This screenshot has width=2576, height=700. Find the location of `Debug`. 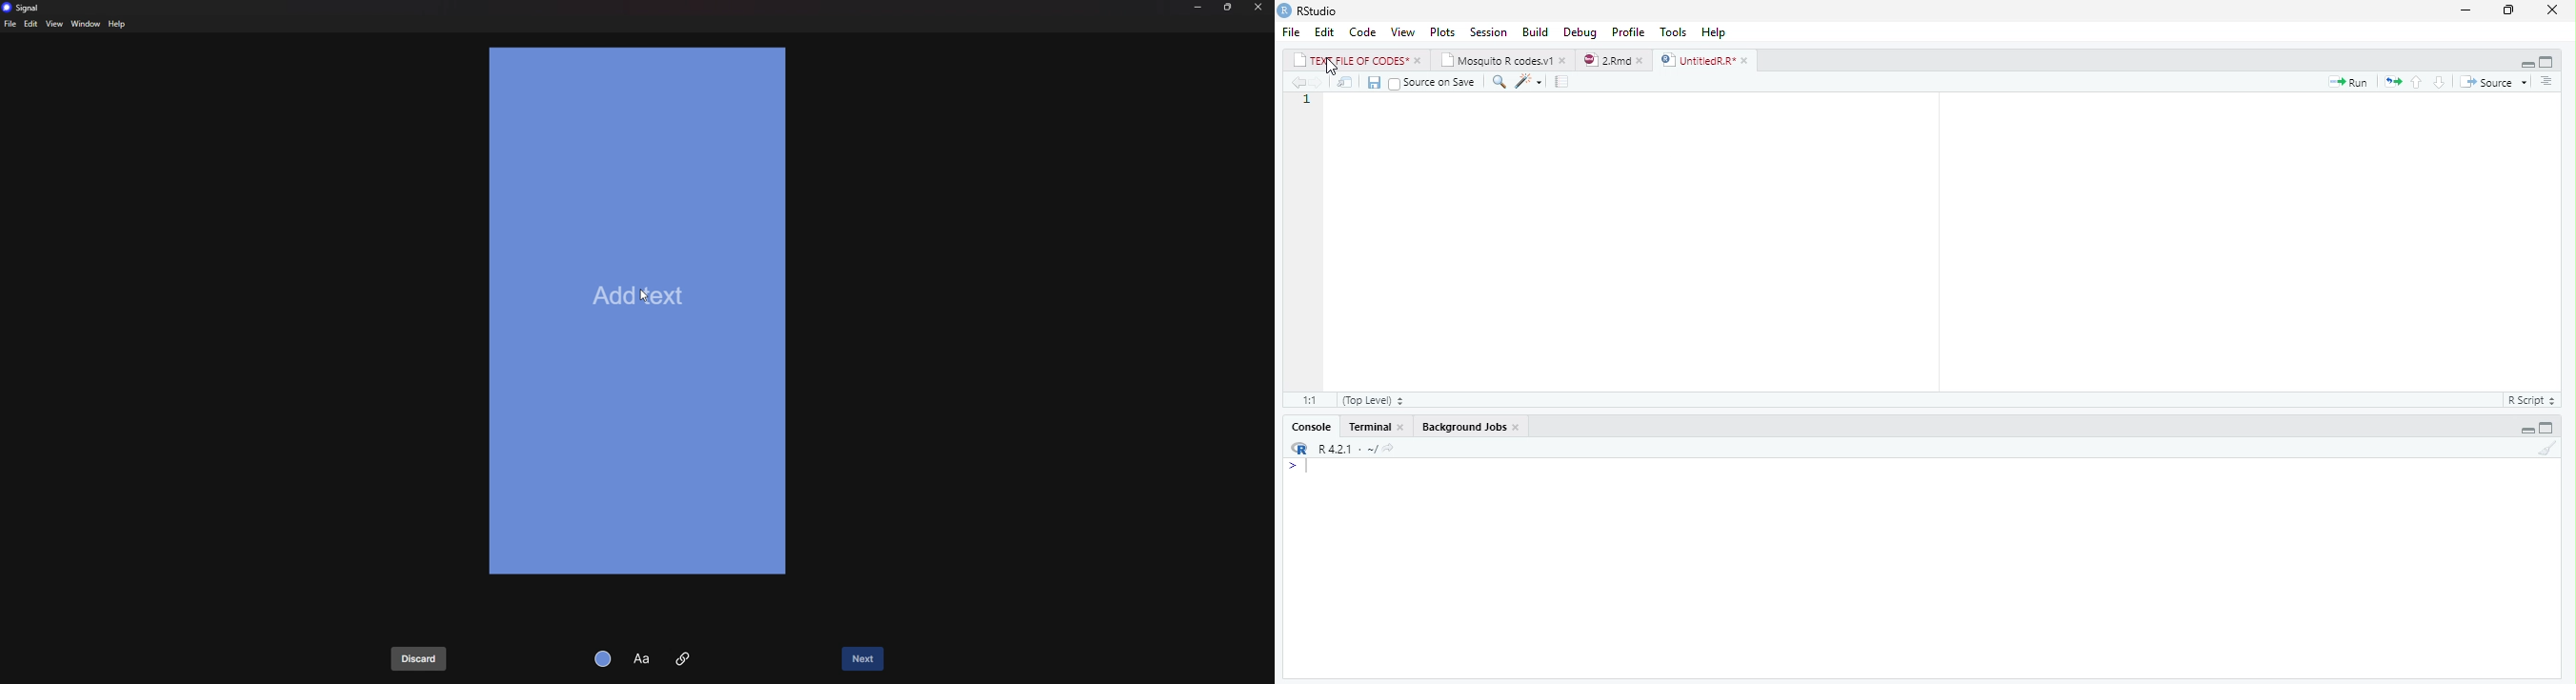

Debug is located at coordinates (1580, 31).